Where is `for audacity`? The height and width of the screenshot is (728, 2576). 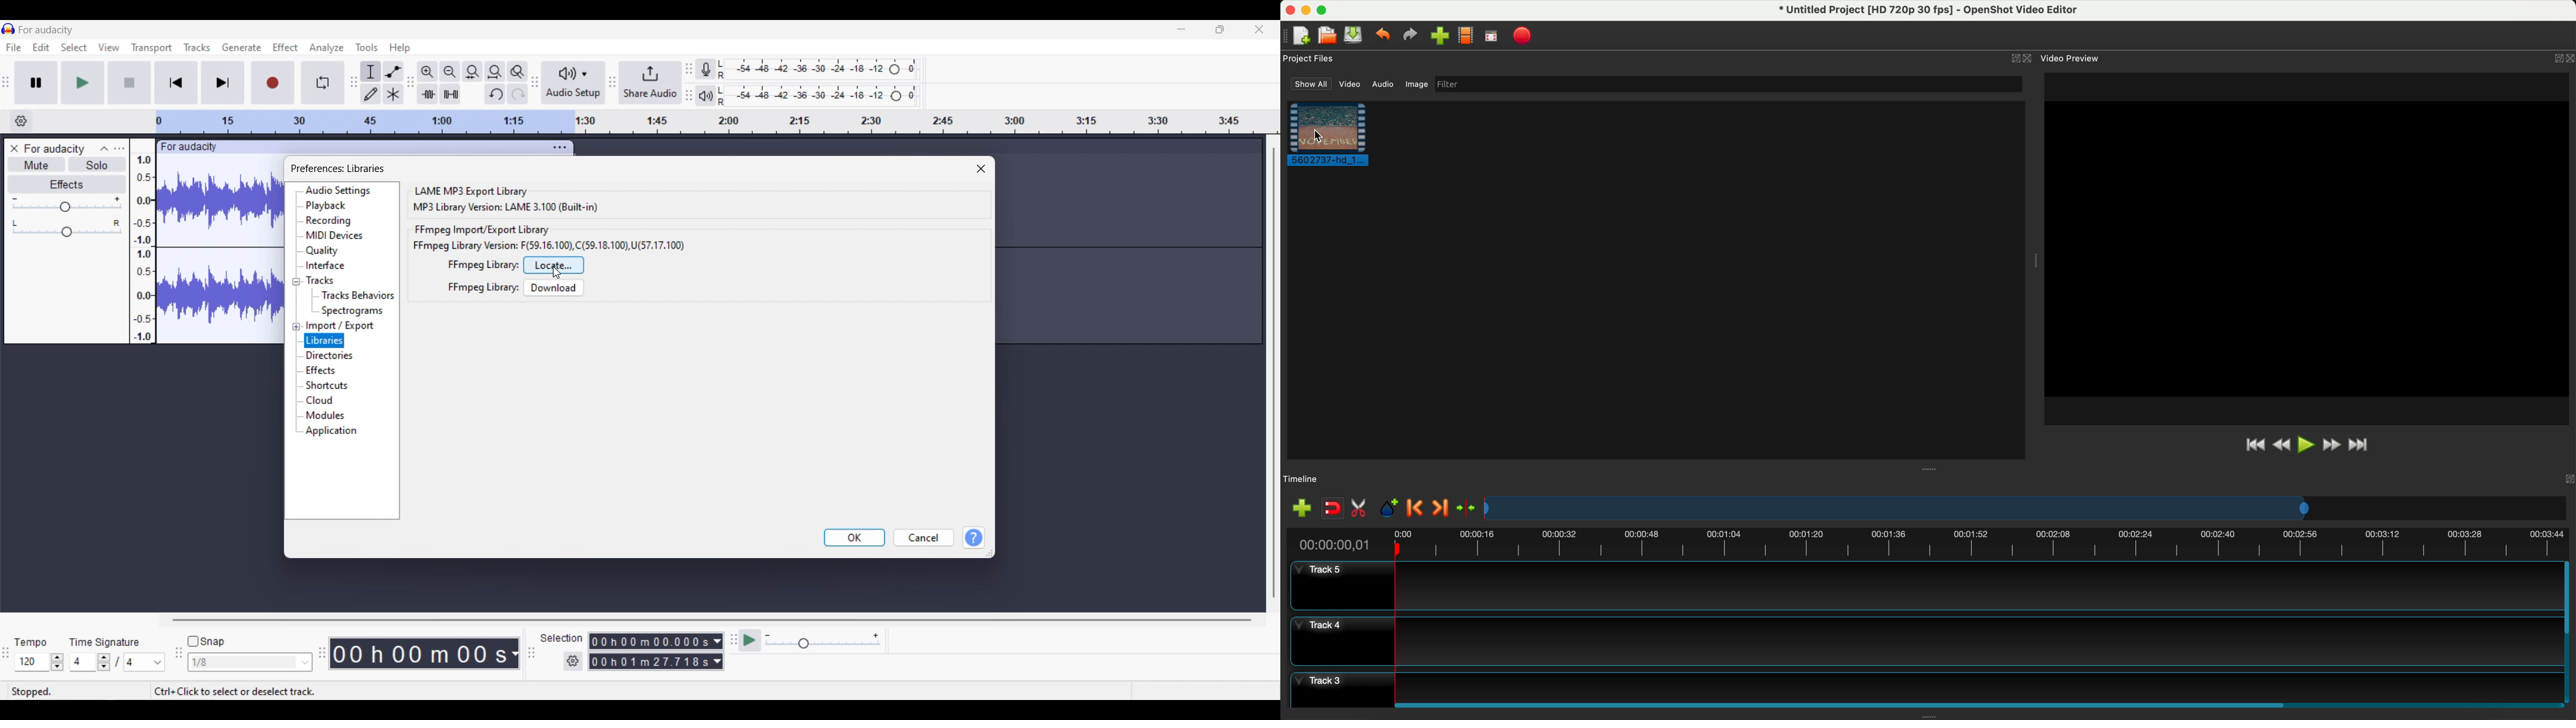
for audacity is located at coordinates (190, 147).